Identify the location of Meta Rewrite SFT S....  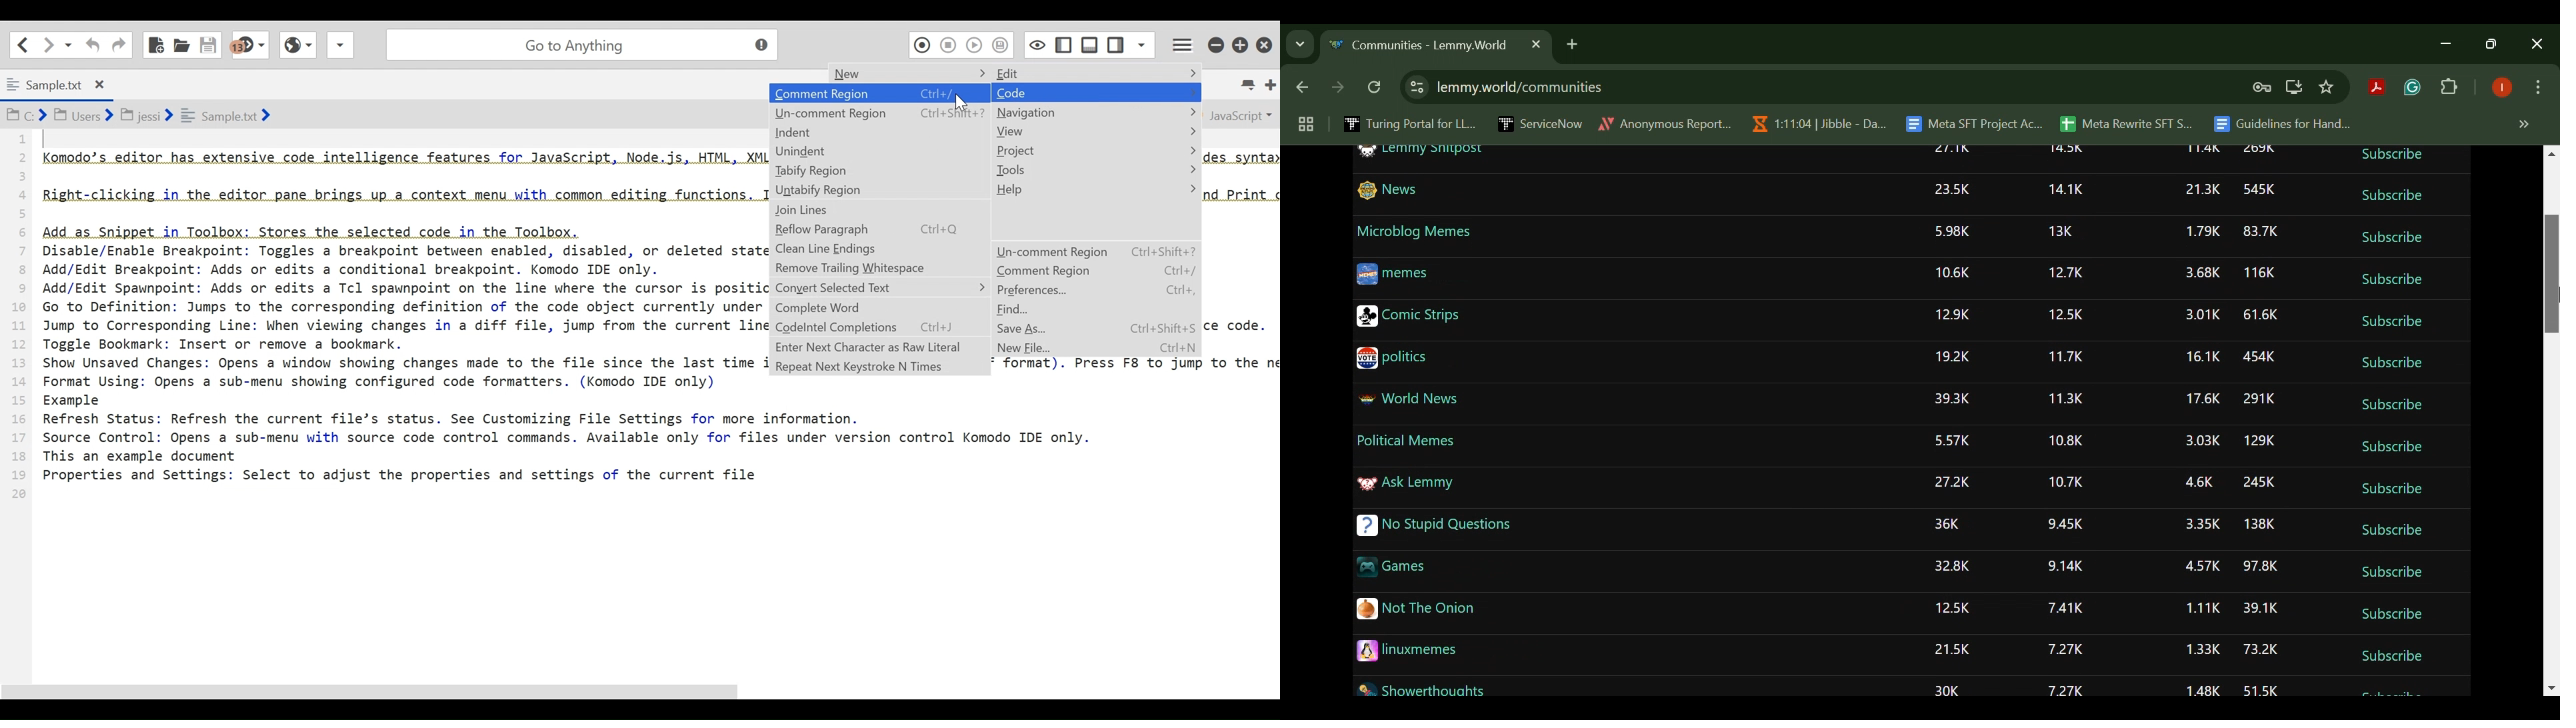
(2127, 125).